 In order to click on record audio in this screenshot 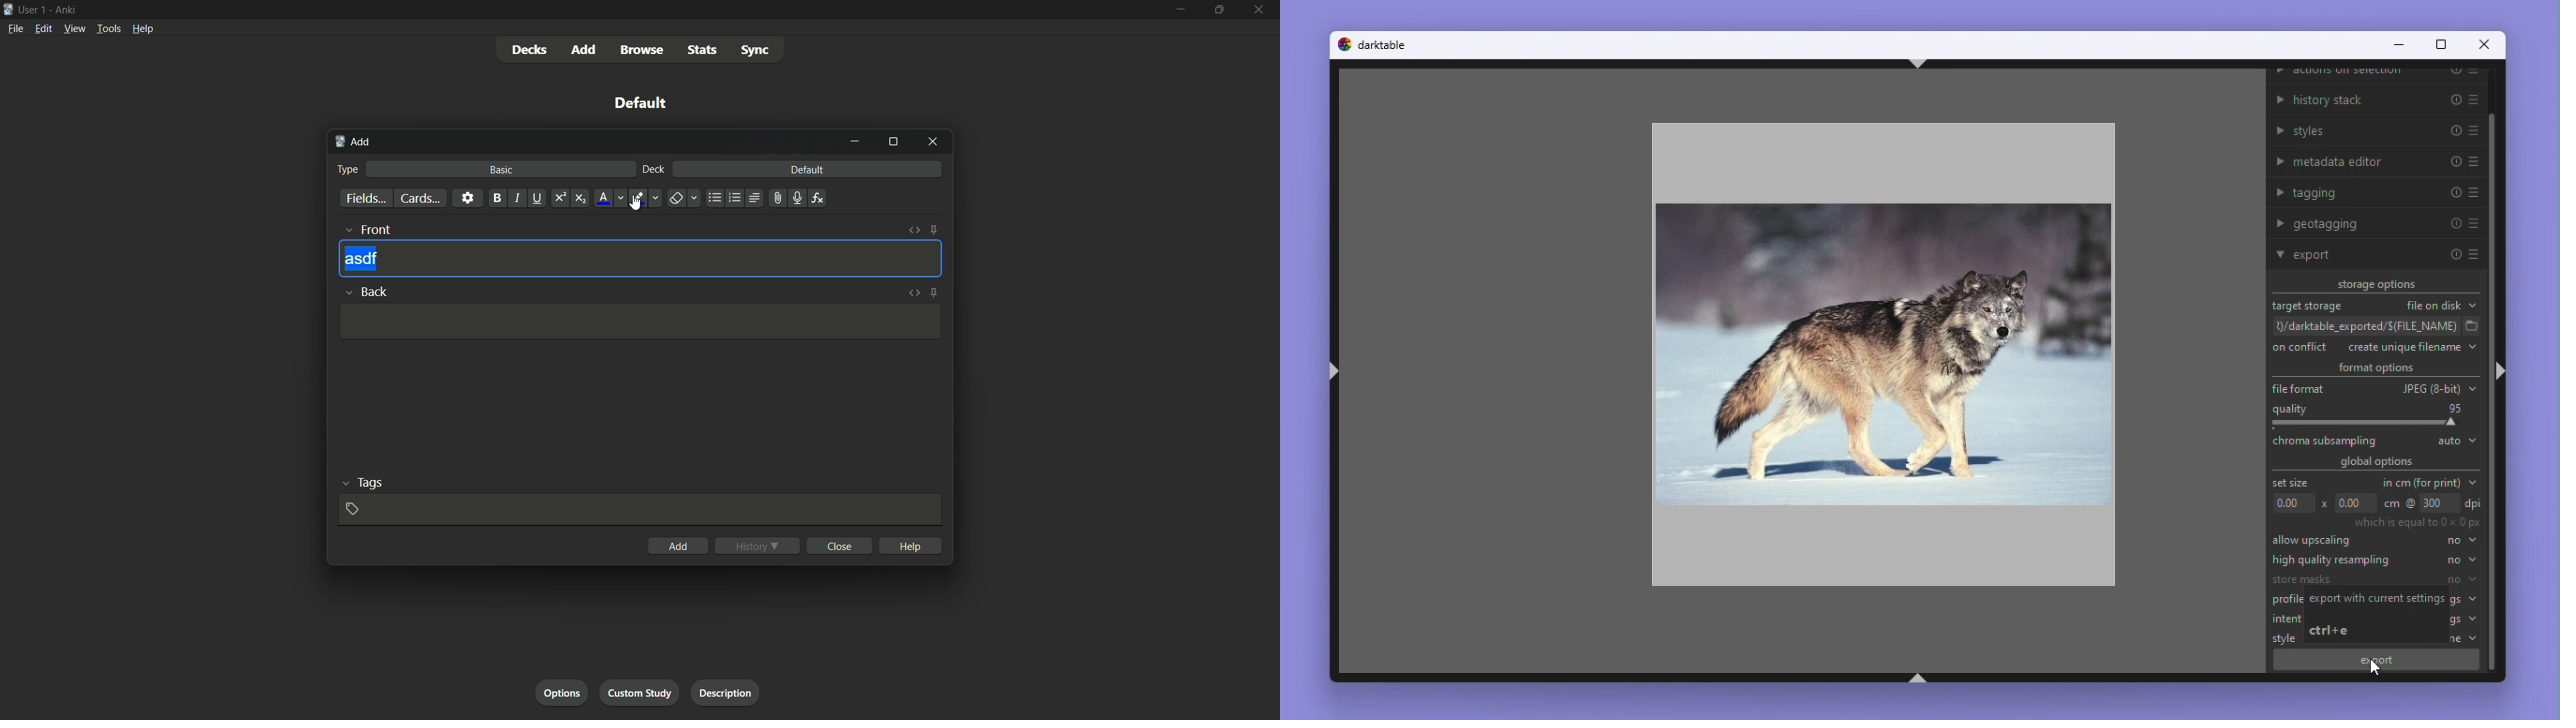, I will do `click(798, 197)`.